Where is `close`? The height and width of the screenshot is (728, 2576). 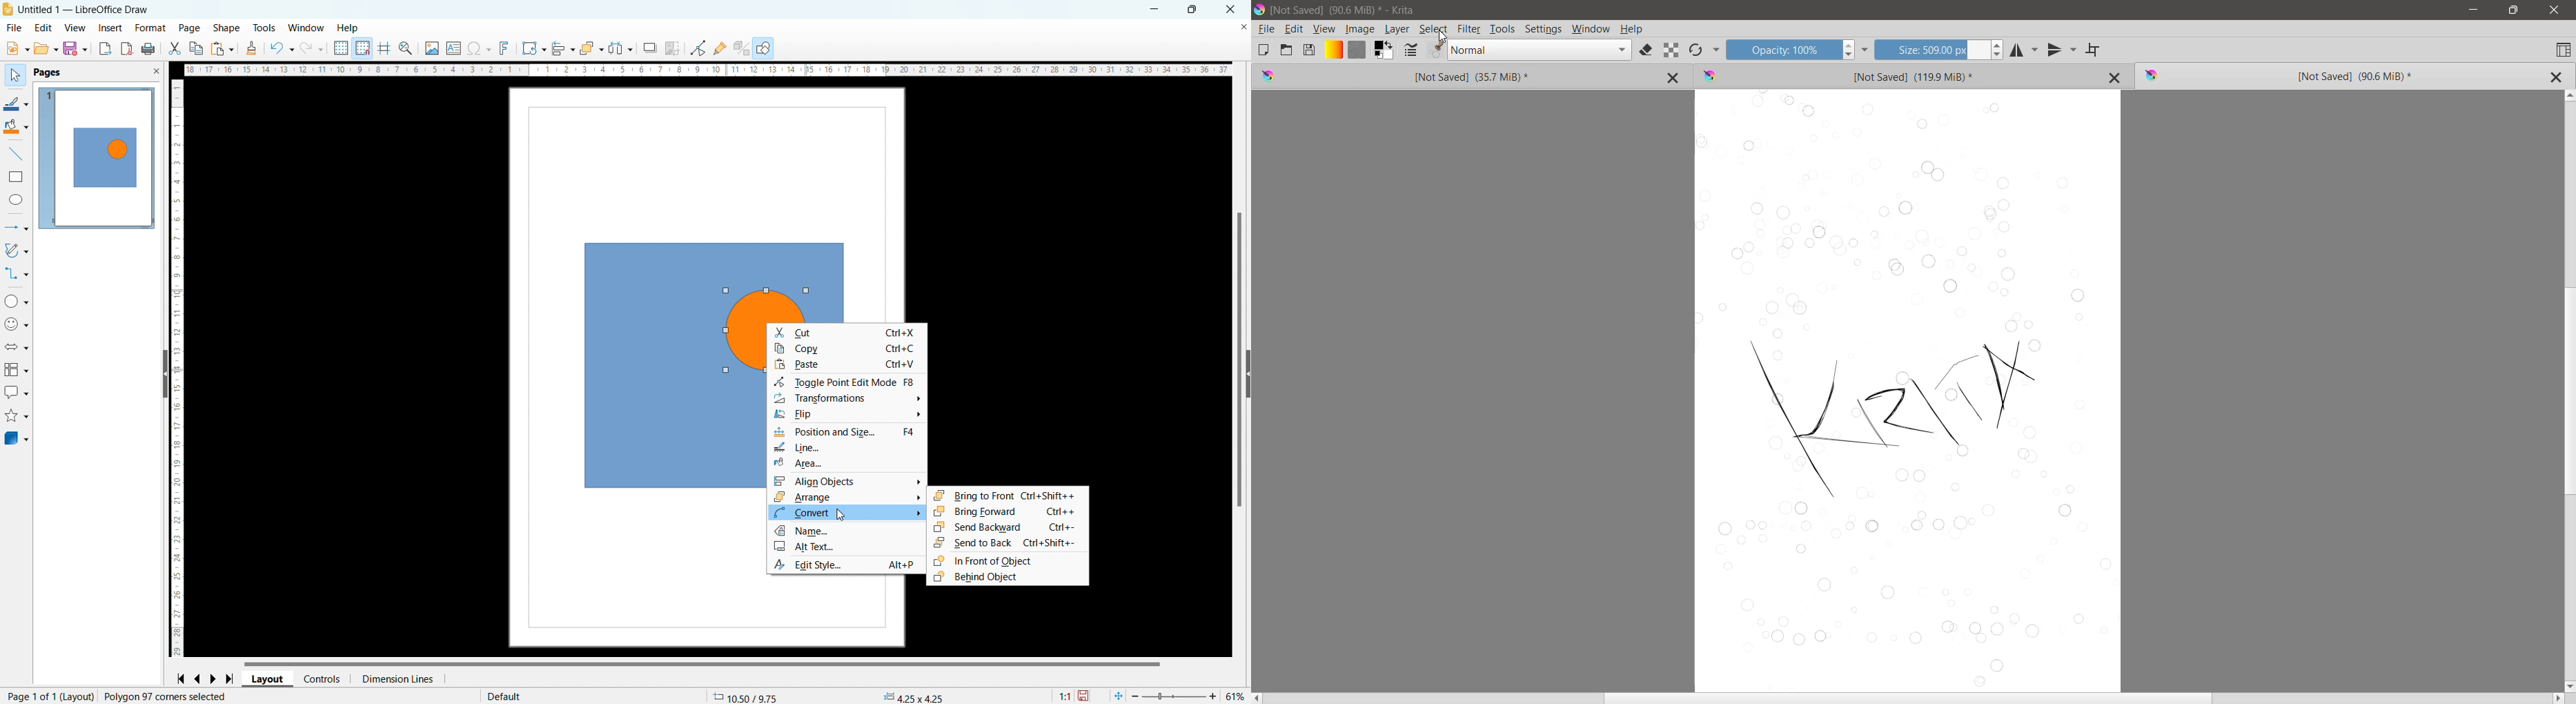
close is located at coordinates (1231, 10).